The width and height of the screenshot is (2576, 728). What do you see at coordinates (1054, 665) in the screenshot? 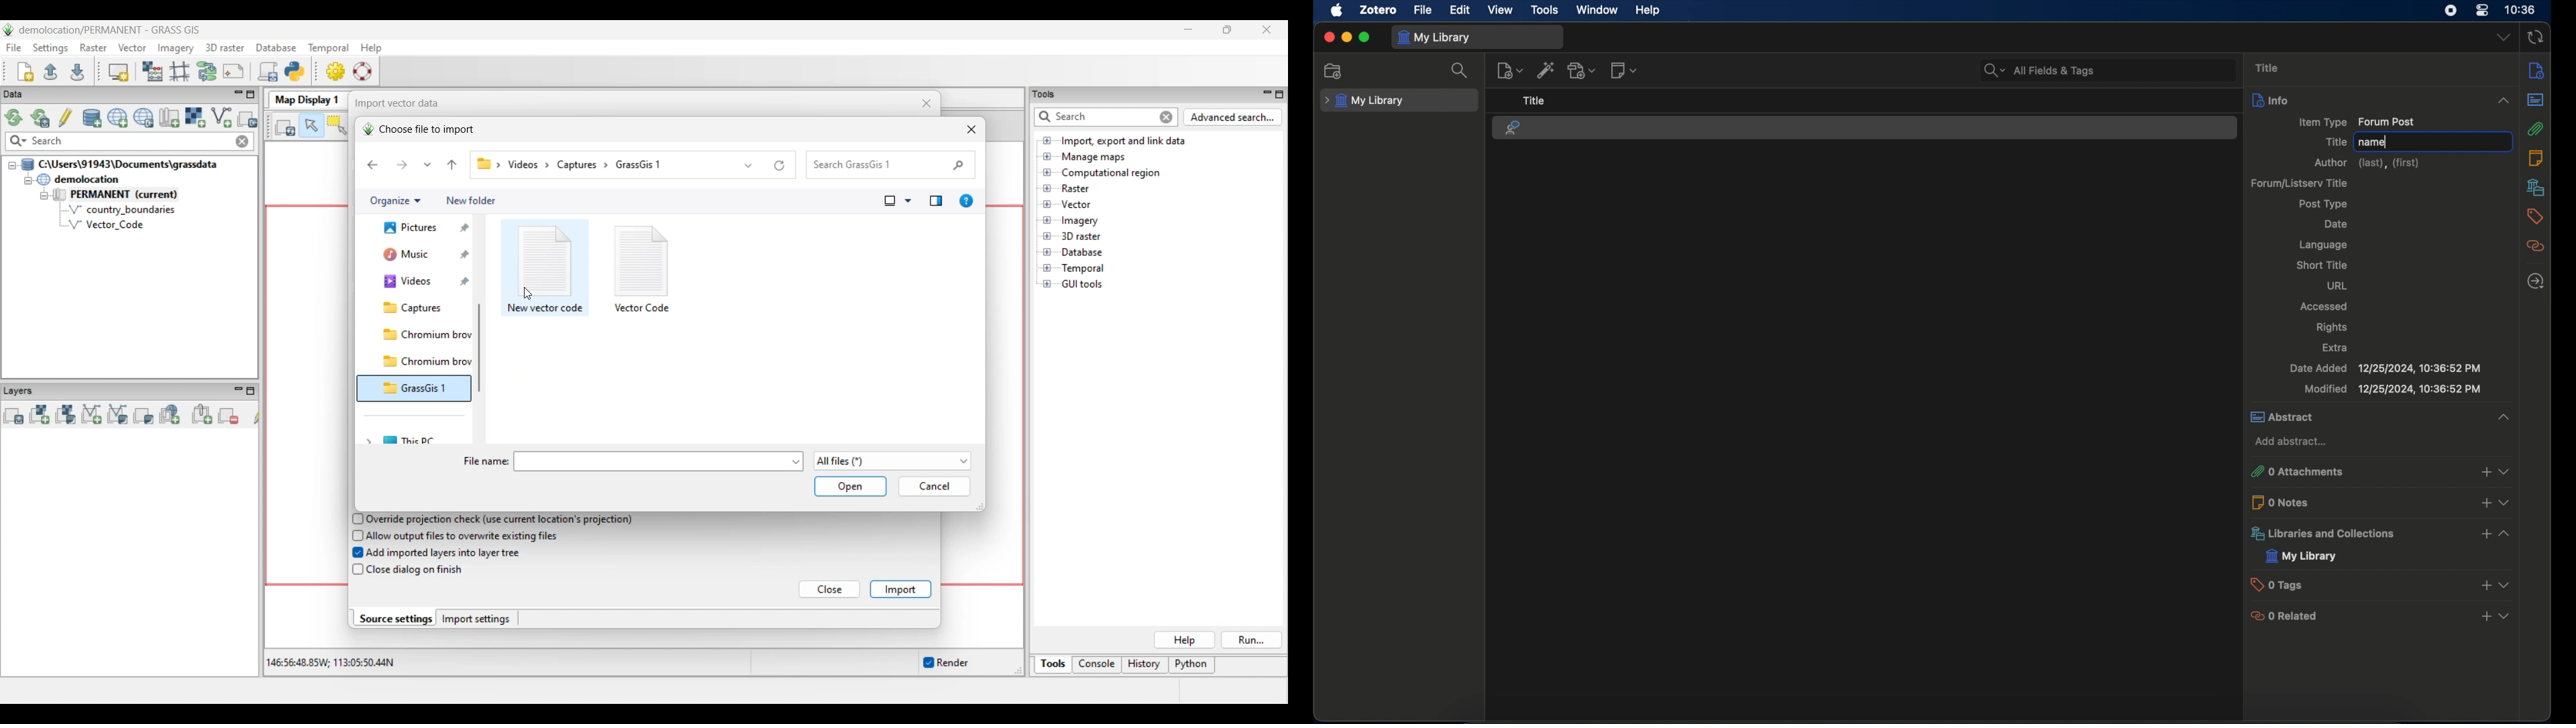
I see `Tools, current selection` at bounding box center [1054, 665].